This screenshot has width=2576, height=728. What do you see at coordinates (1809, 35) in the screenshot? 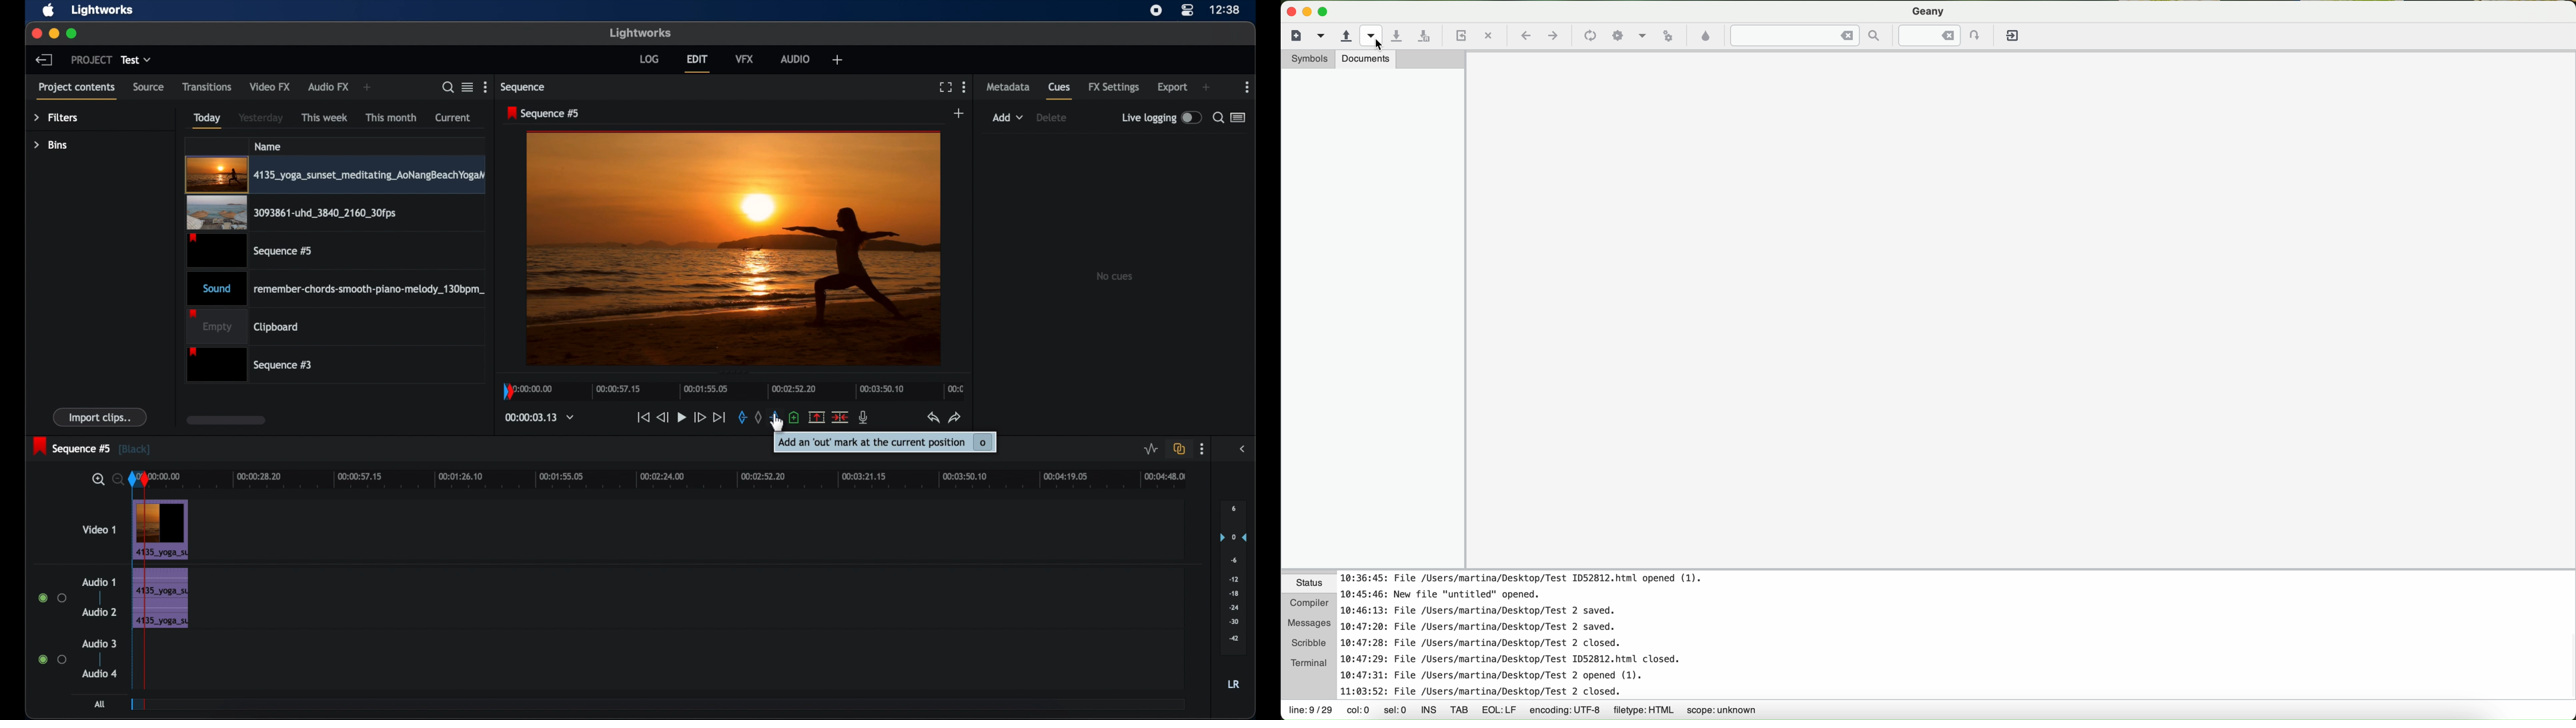
I see `find the entered text in the current file` at bounding box center [1809, 35].